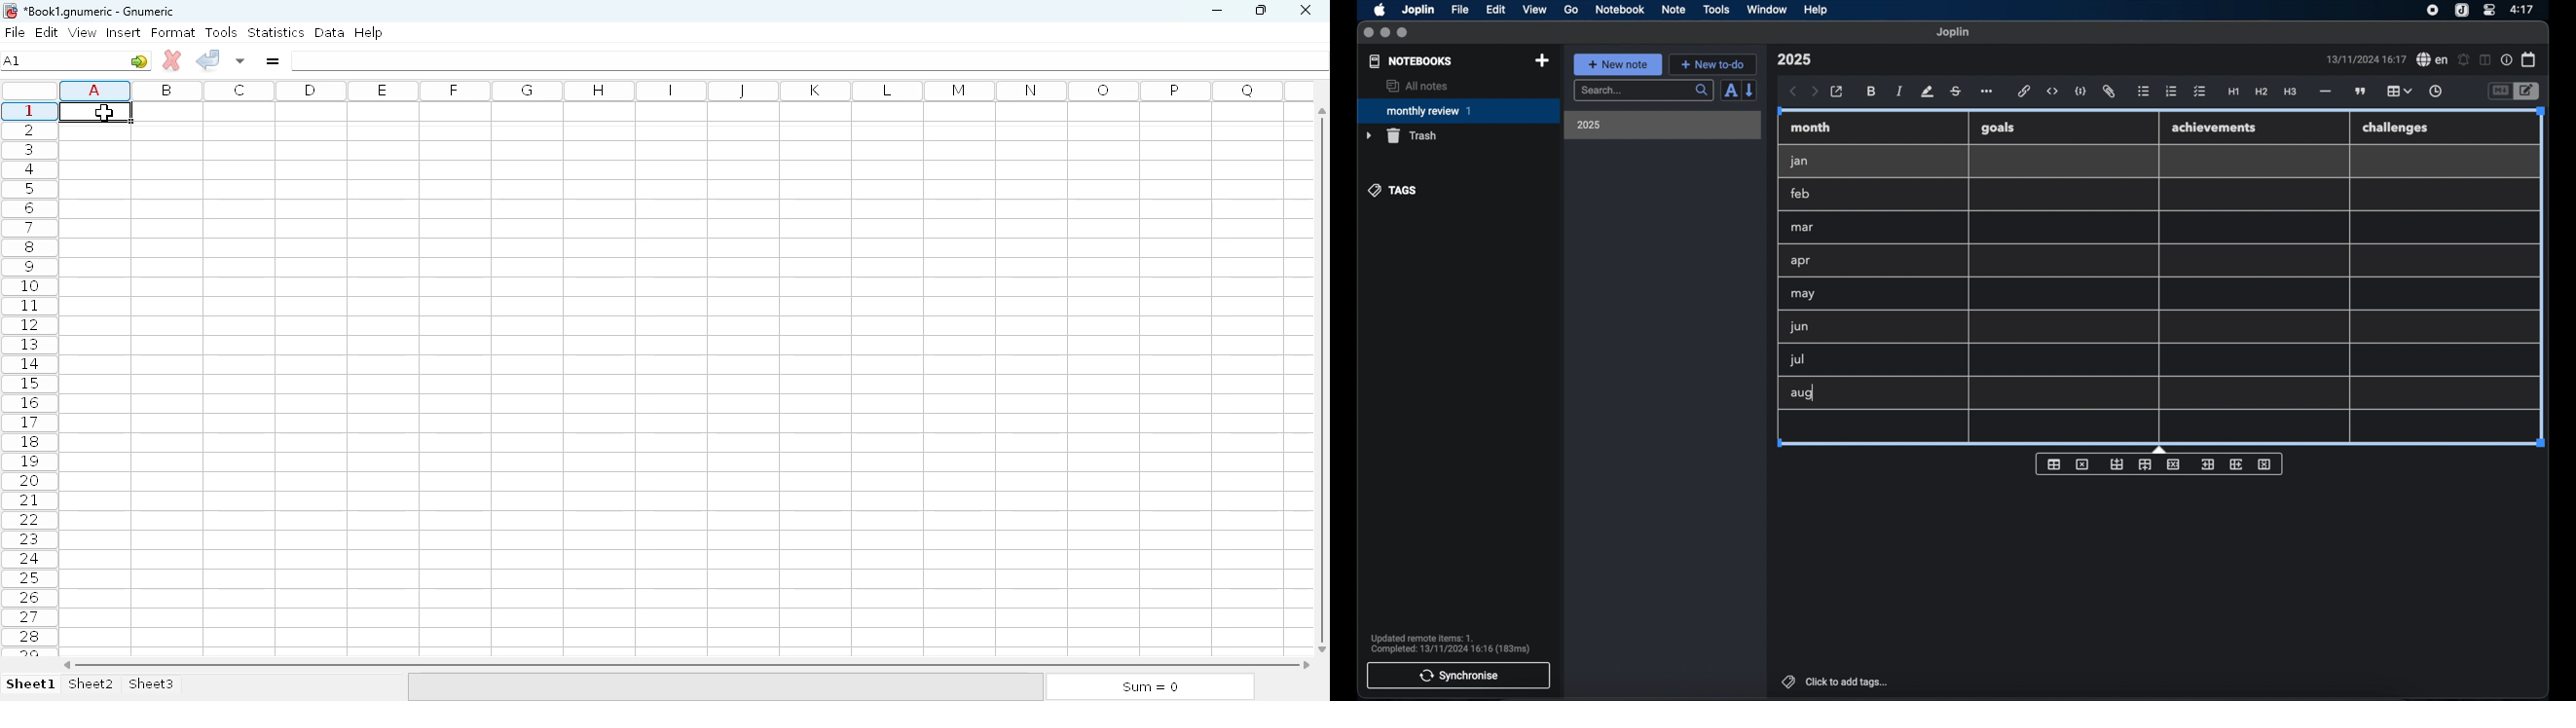 Image resolution: width=2576 pixels, height=728 pixels. I want to click on bulleted list, so click(2143, 92).